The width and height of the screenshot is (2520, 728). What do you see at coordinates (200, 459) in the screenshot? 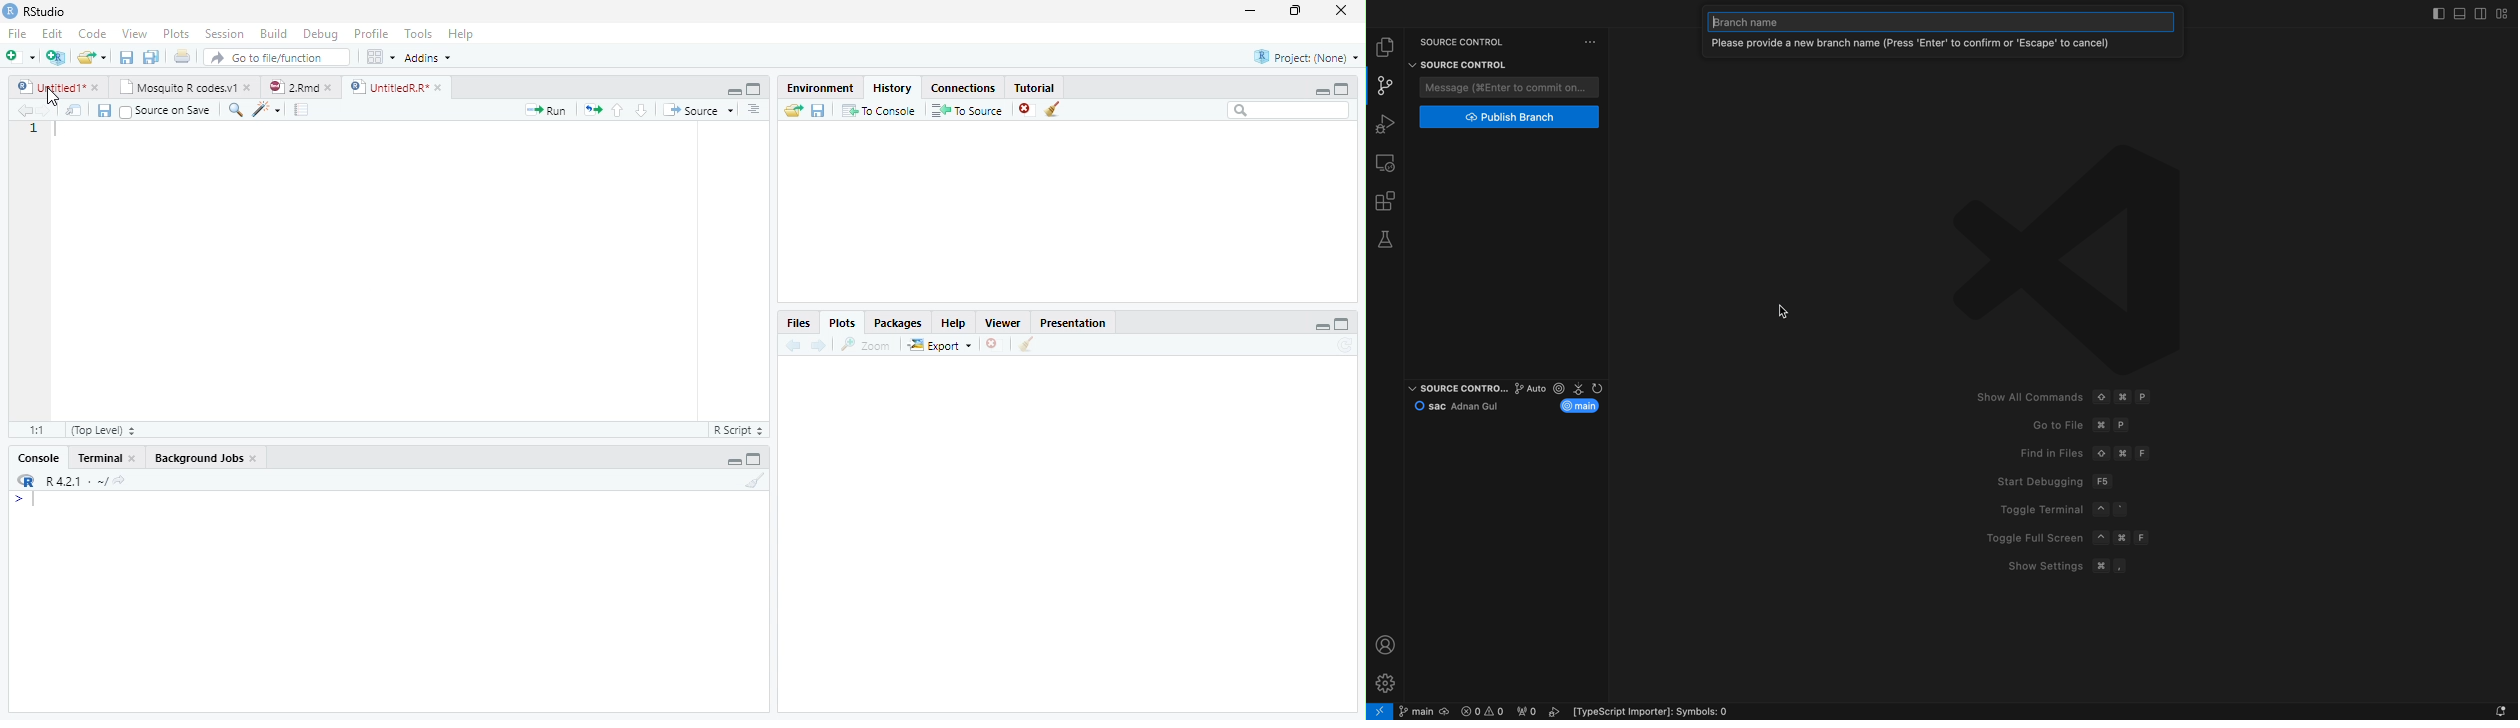
I see `Background Jobs` at bounding box center [200, 459].